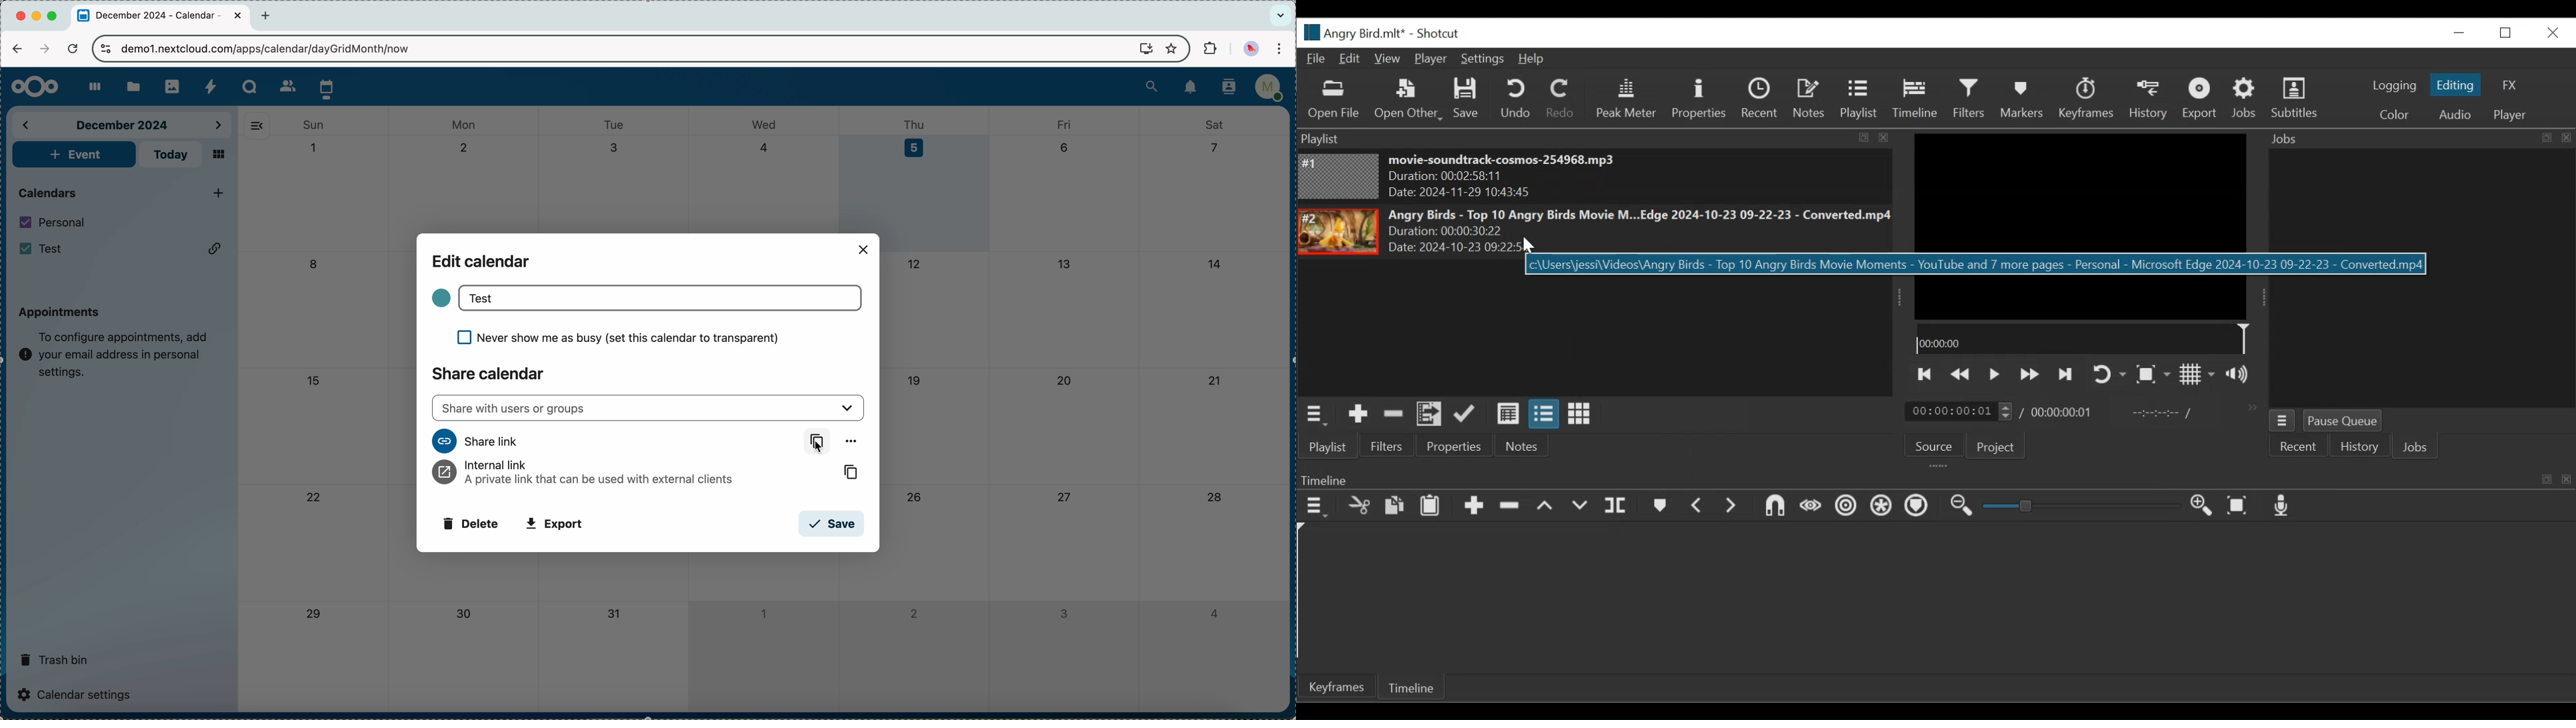  Describe the element at coordinates (2395, 115) in the screenshot. I see `Color` at that location.